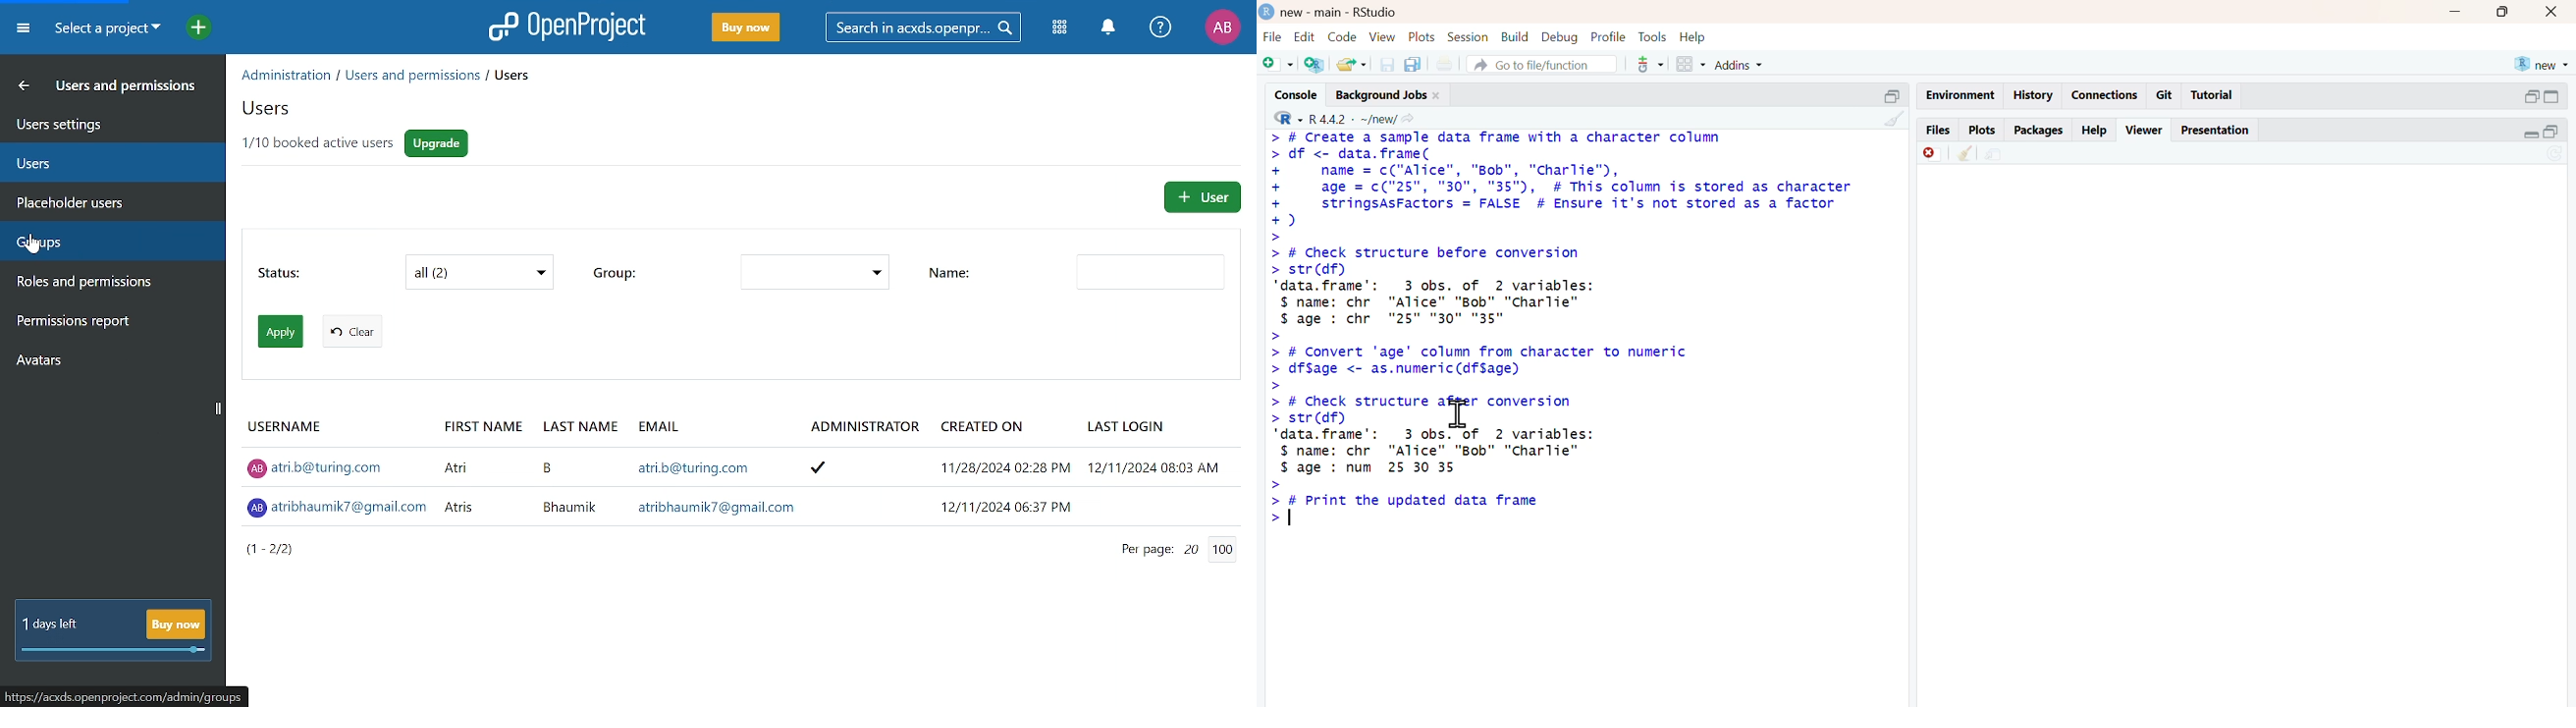  What do you see at coordinates (1541, 65) in the screenshot?
I see `go to file/function` at bounding box center [1541, 65].